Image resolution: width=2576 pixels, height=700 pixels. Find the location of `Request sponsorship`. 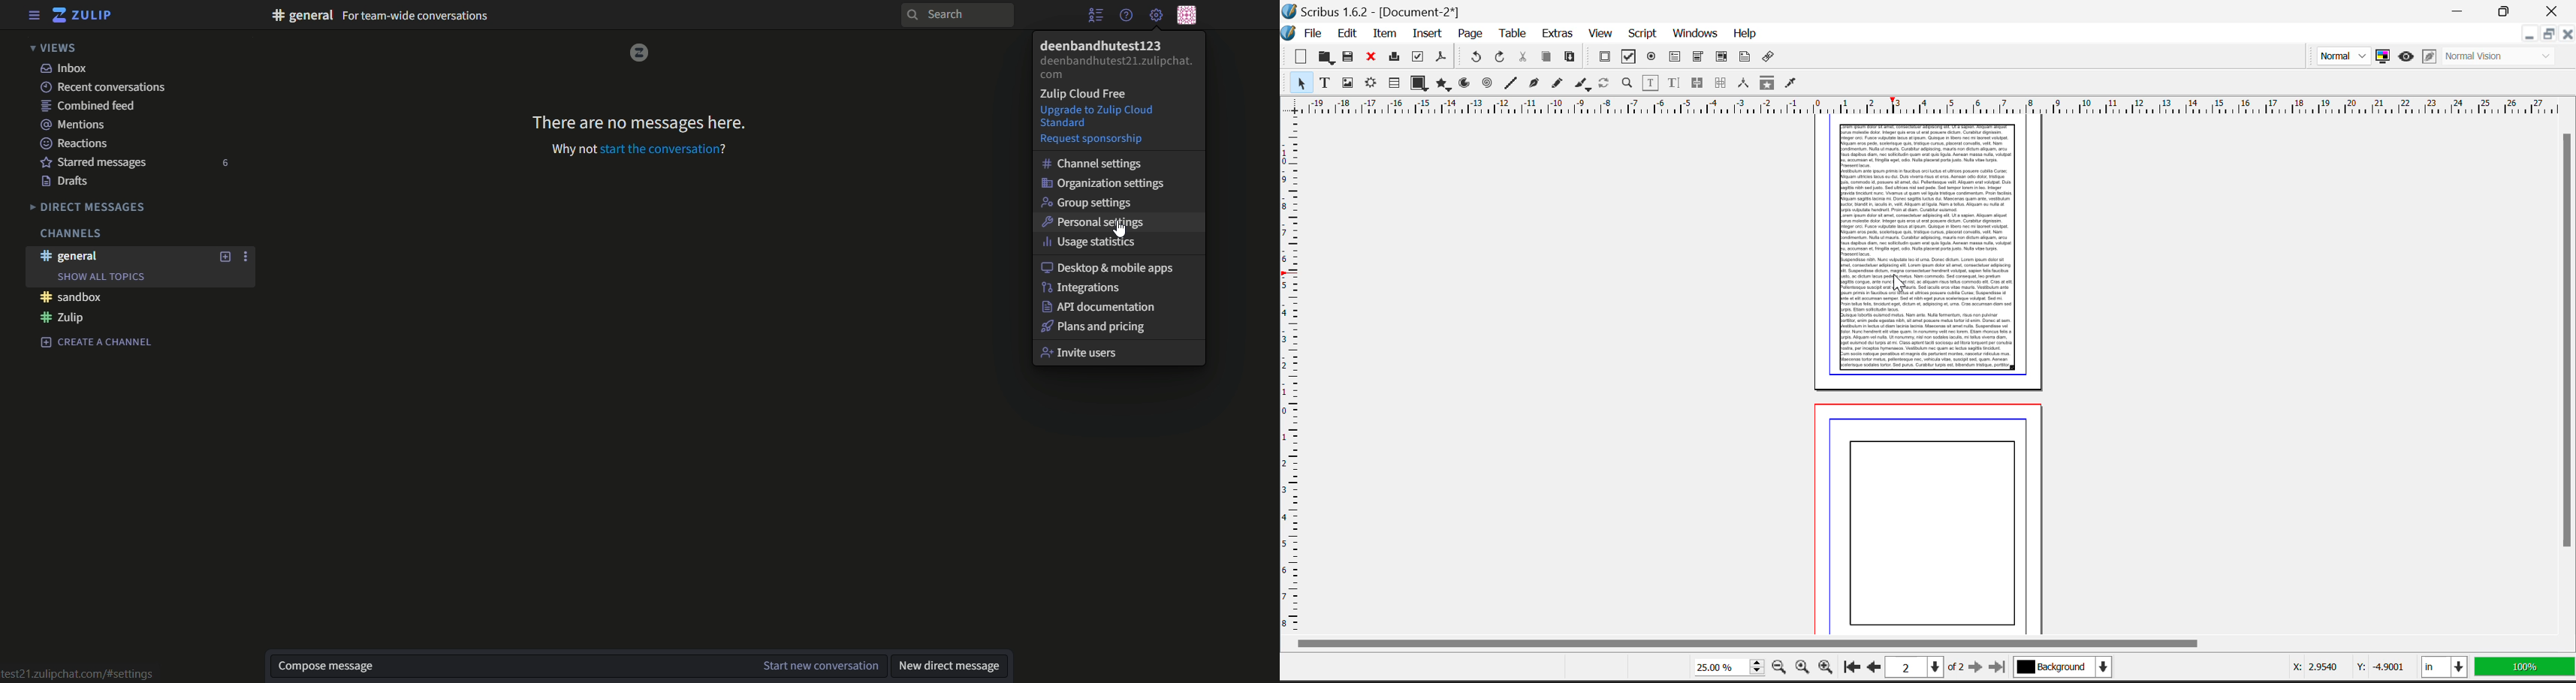

Request sponsorship is located at coordinates (1095, 139).